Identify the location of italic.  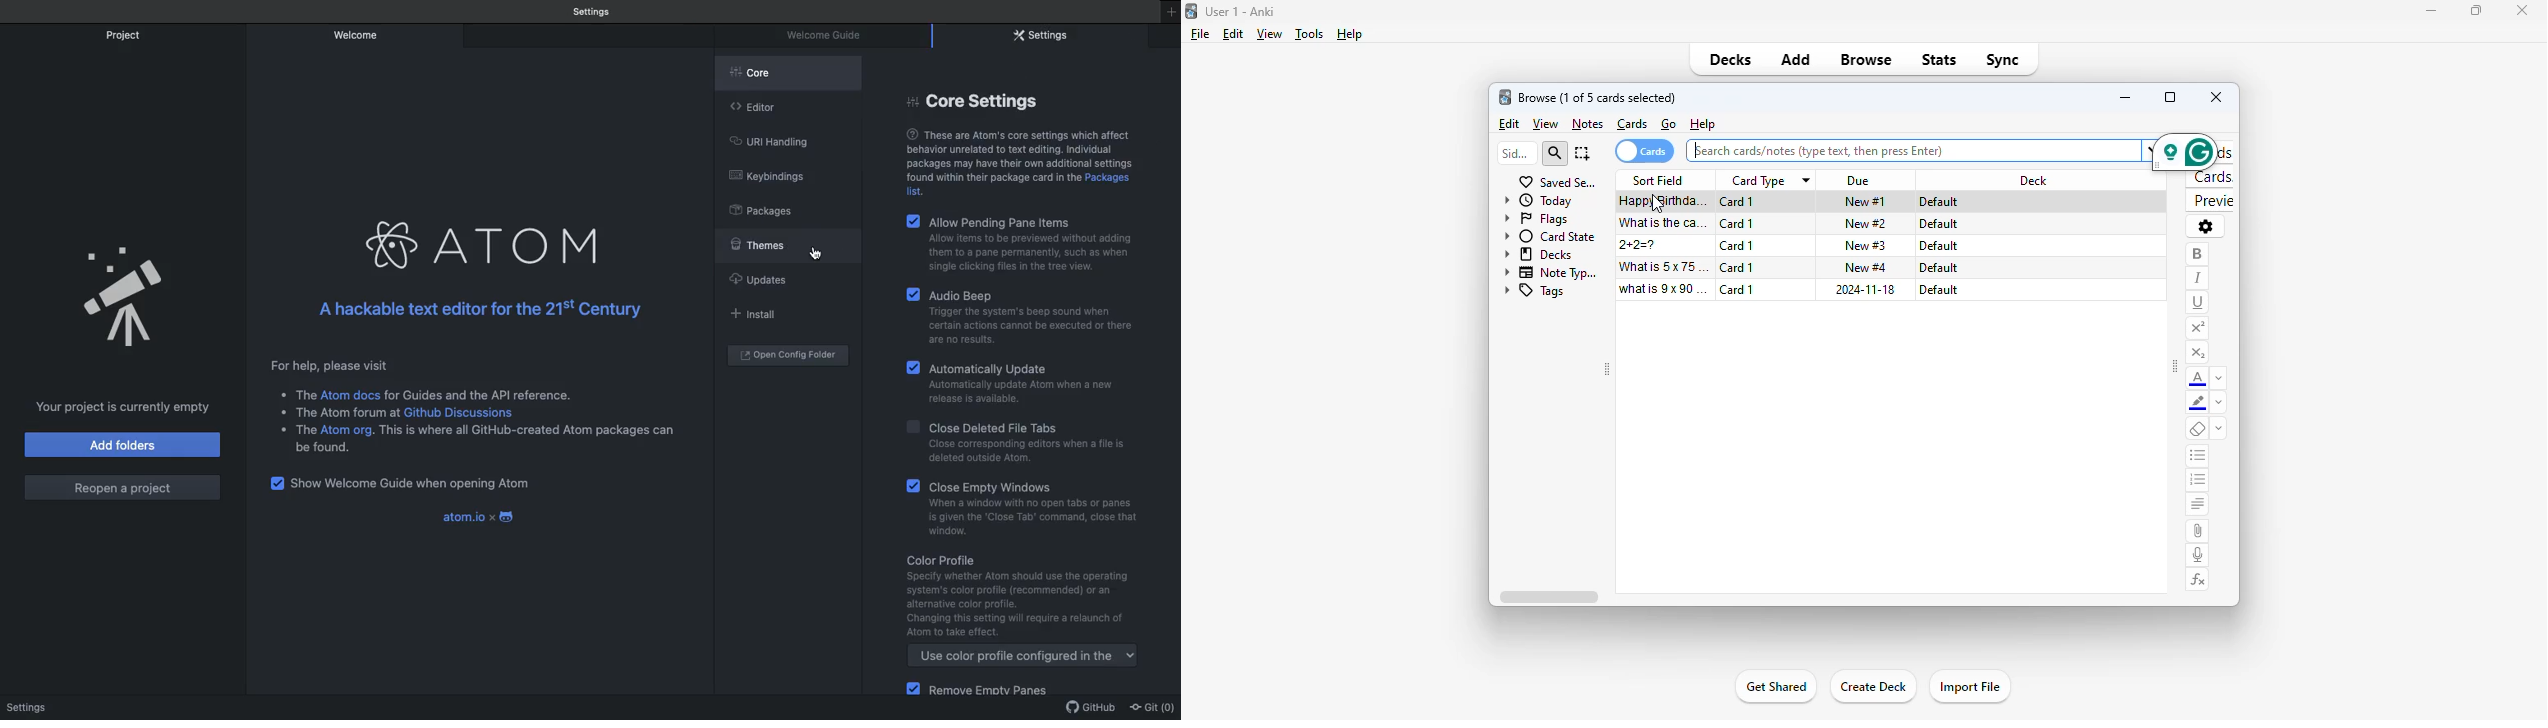
(2196, 279).